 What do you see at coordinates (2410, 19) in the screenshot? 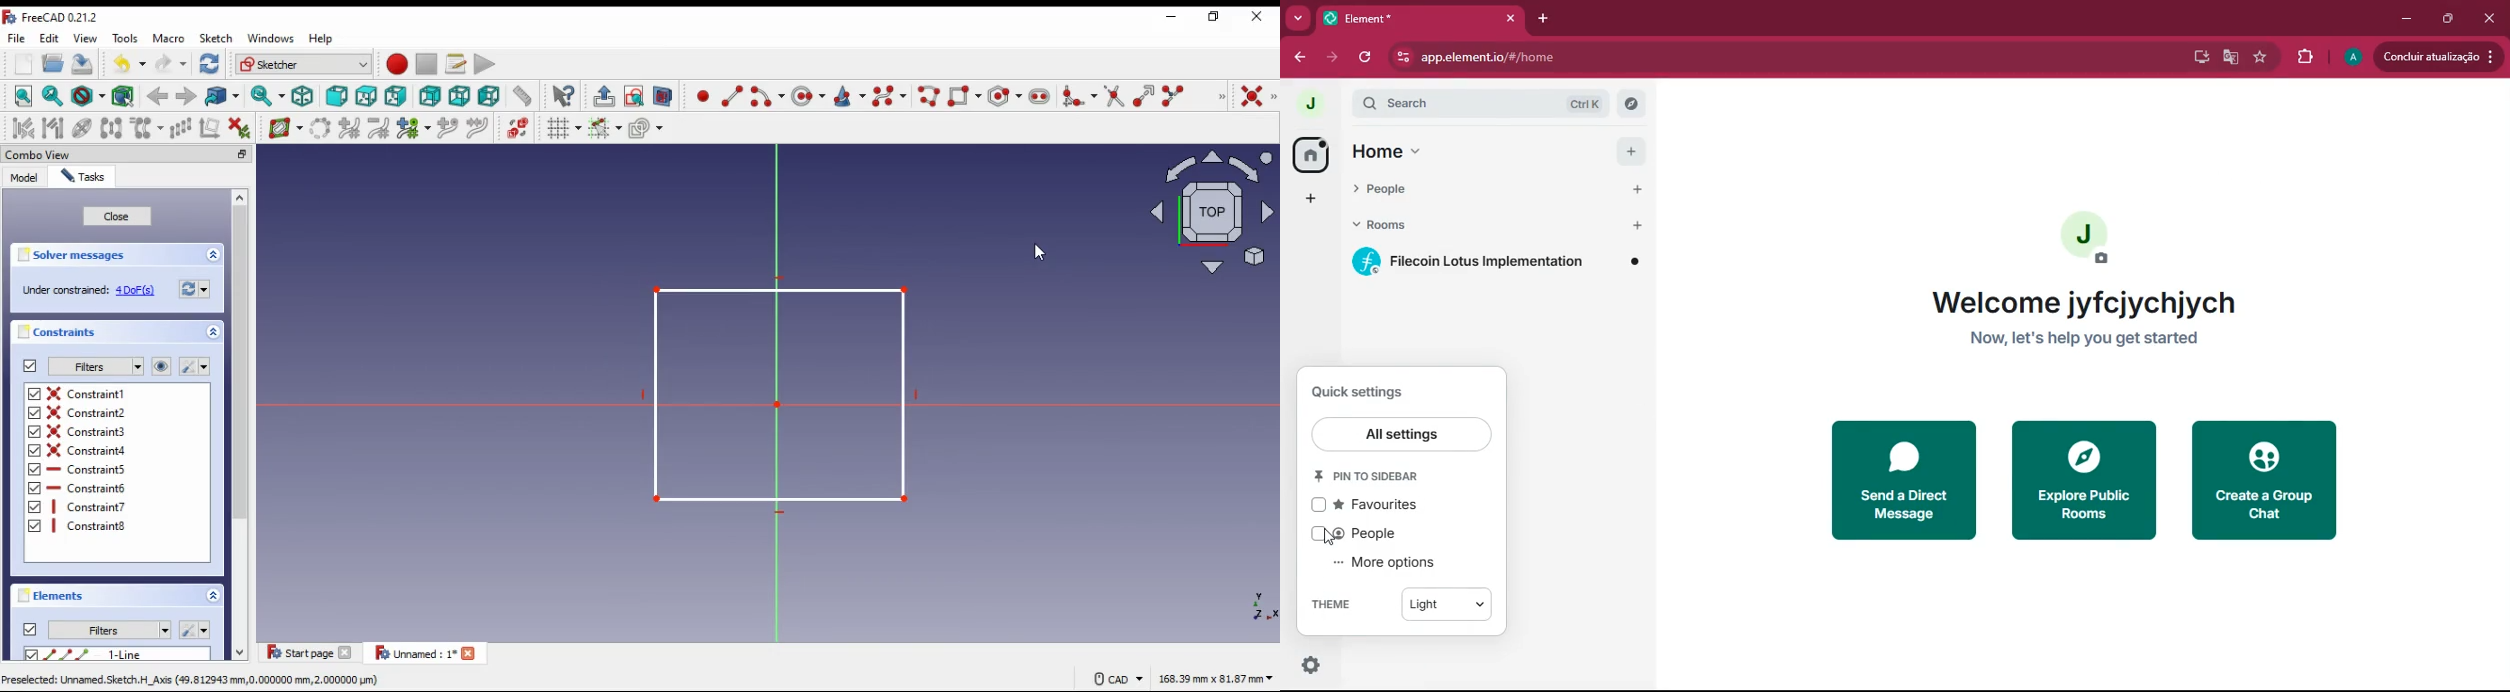
I see `minimize` at bounding box center [2410, 19].